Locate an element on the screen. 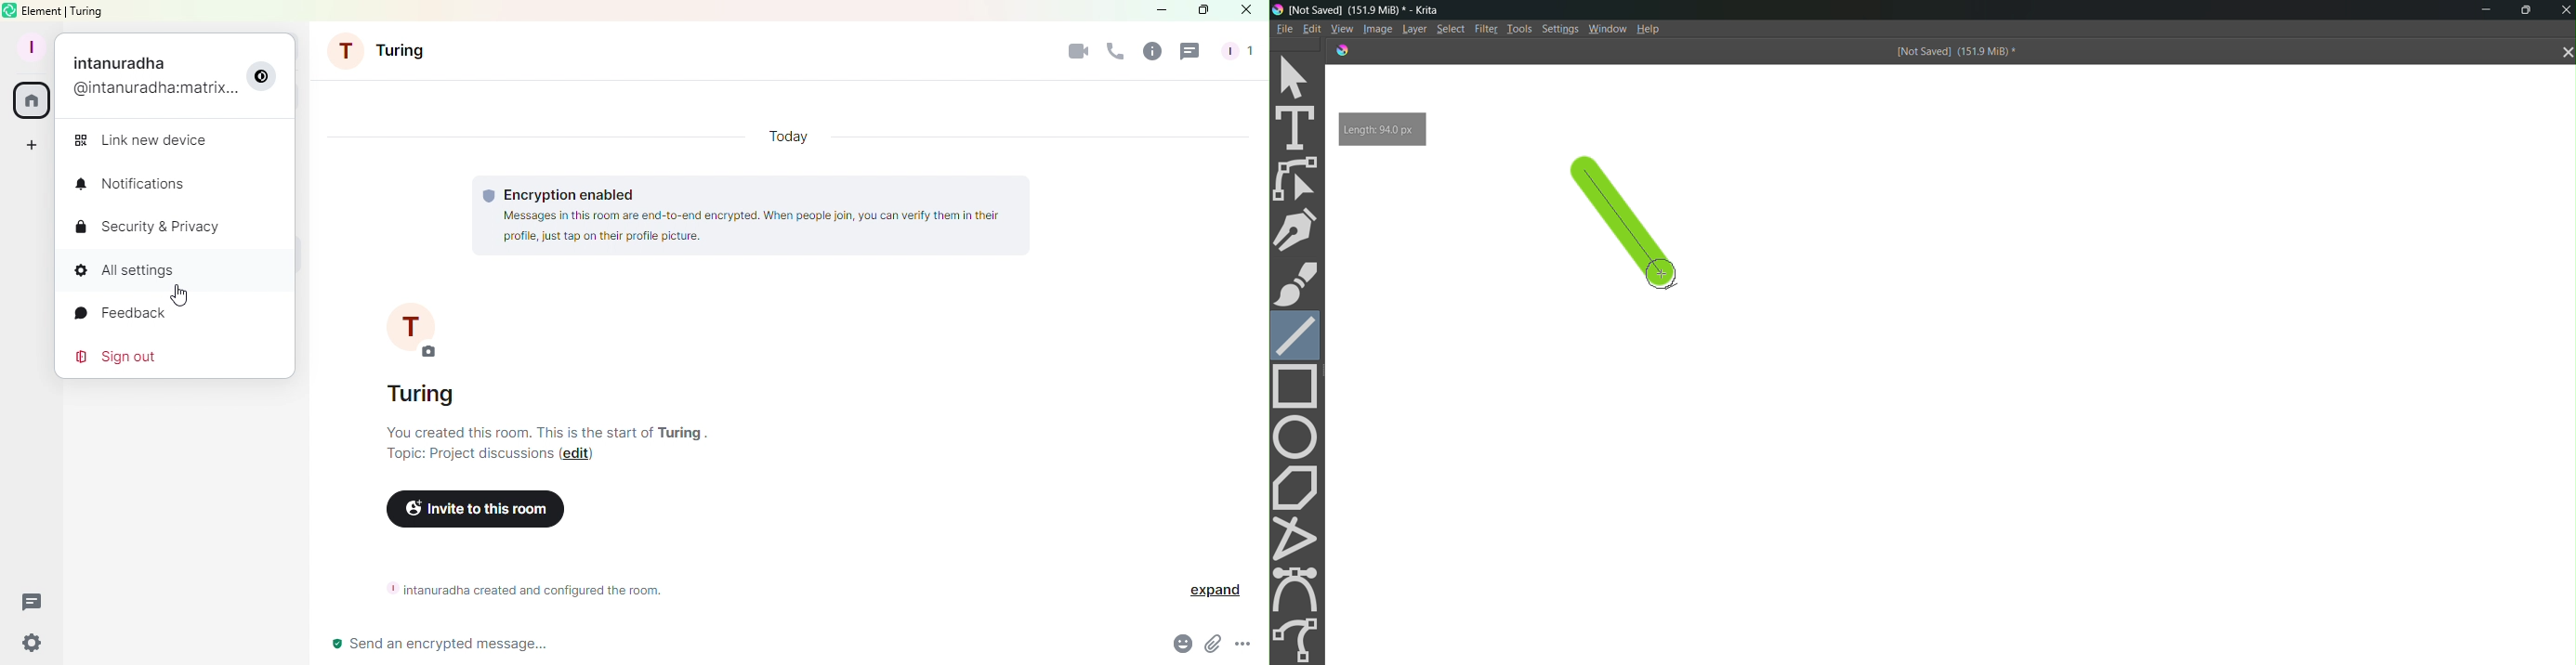 This screenshot has height=672, width=2576. logo is located at coordinates (1278, 9).